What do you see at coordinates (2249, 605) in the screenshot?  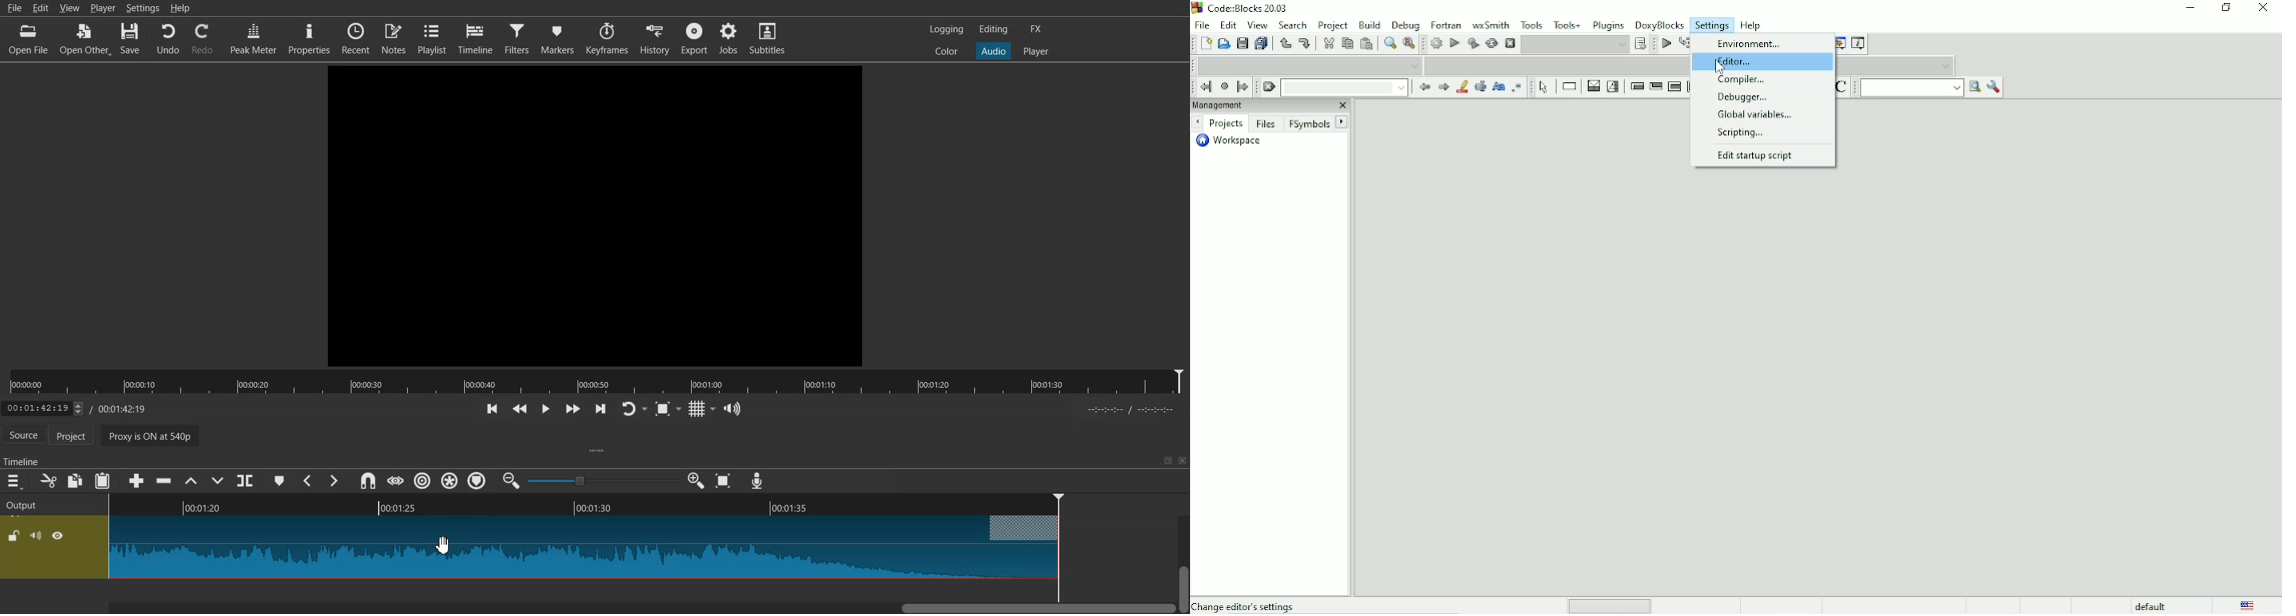 I see `Language` at bounding box center [2249, 605].